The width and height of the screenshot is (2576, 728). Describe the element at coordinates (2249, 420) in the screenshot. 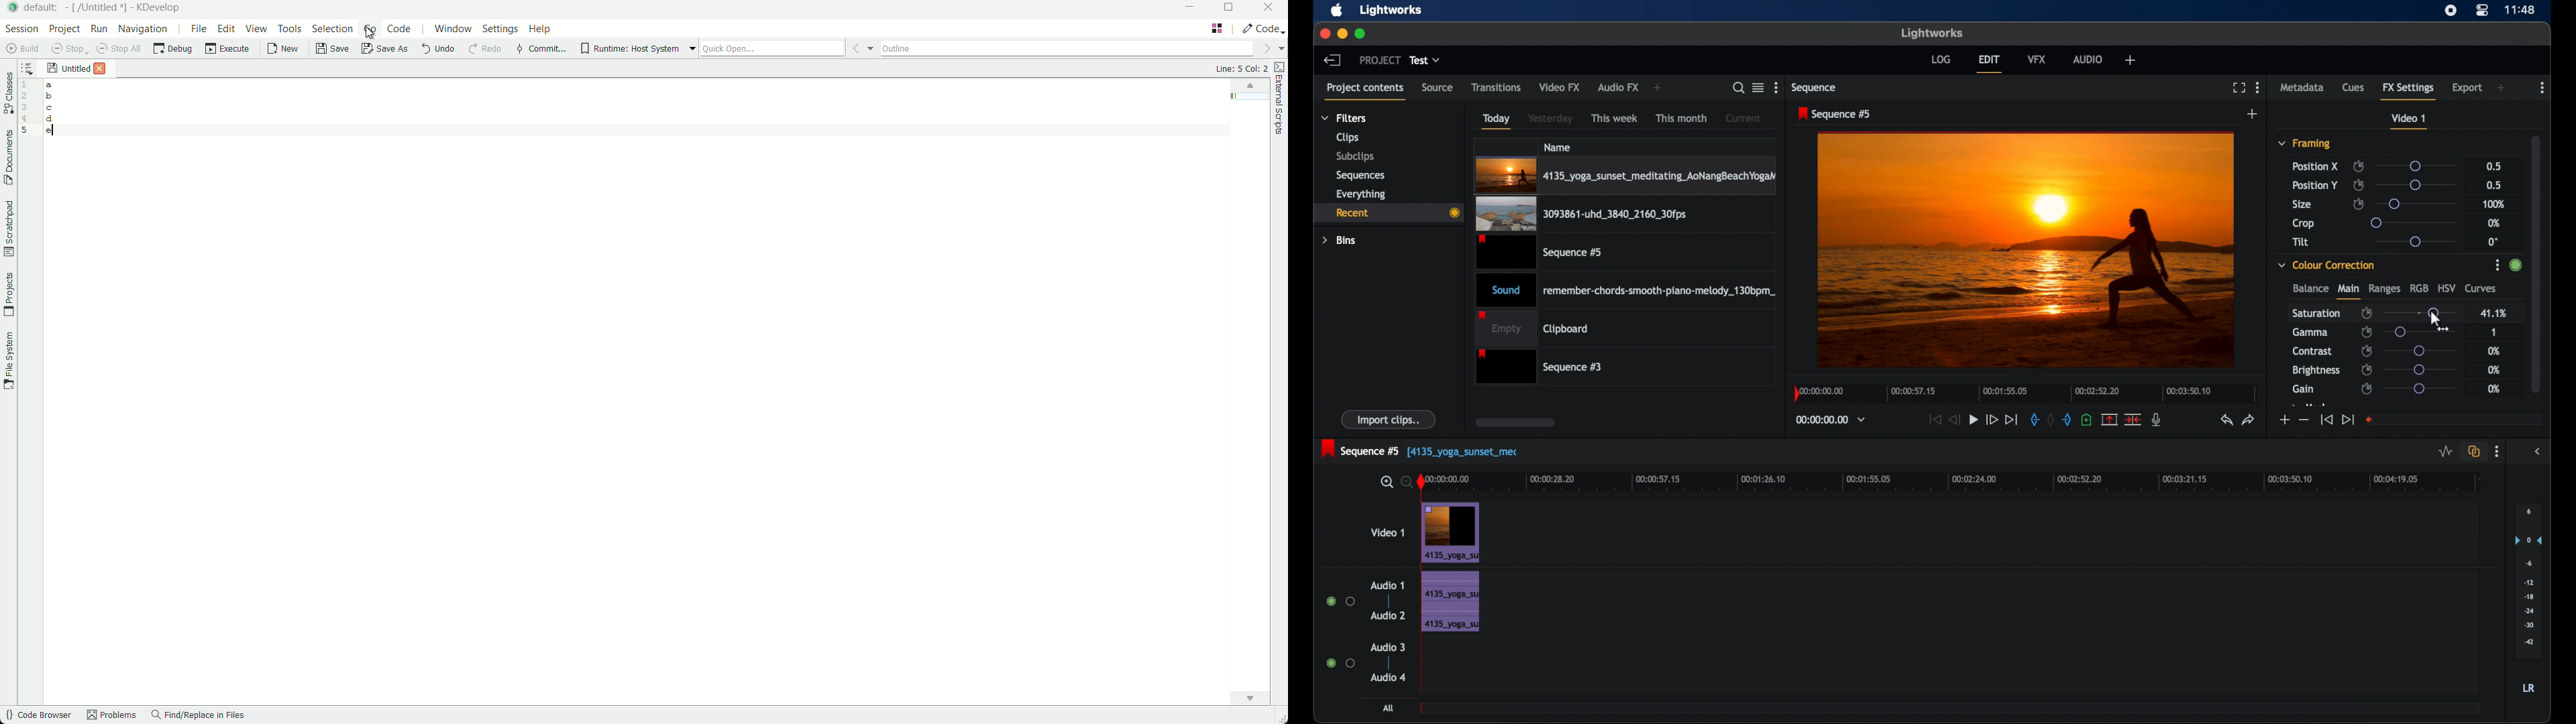

I see `redo` at that location.